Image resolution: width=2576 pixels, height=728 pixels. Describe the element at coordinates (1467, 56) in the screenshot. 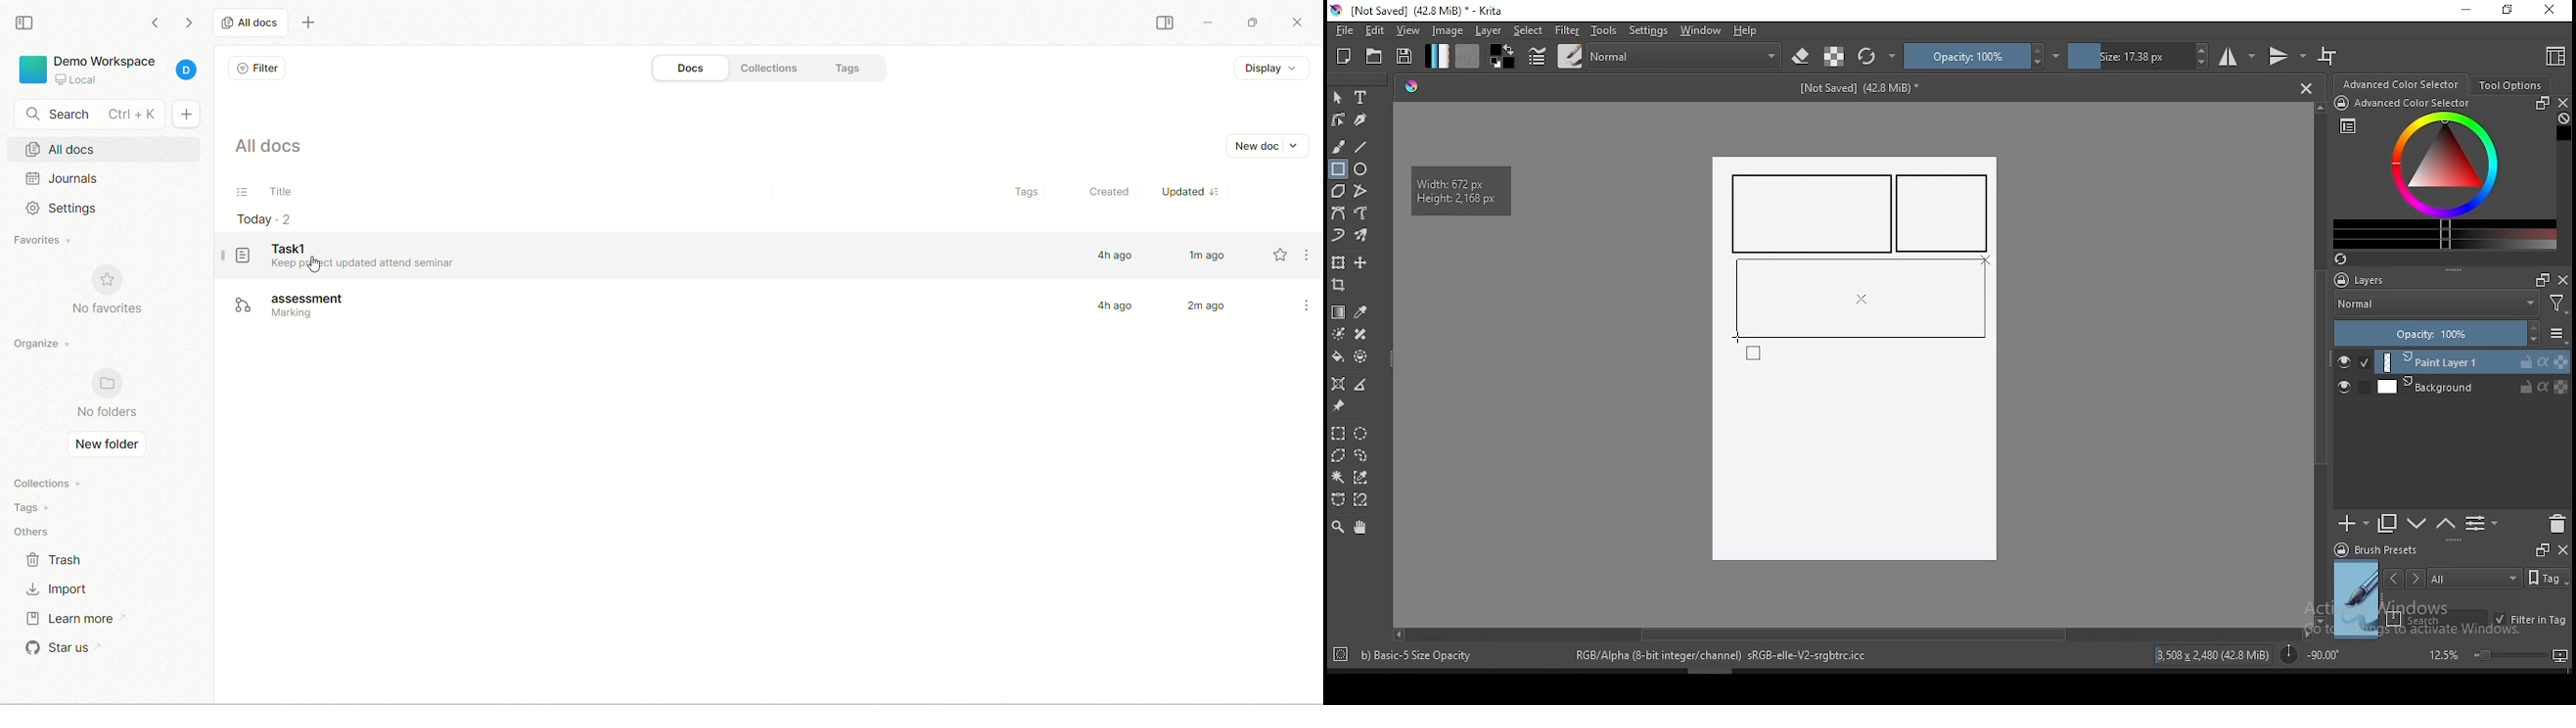

I see `pattern` at that location.